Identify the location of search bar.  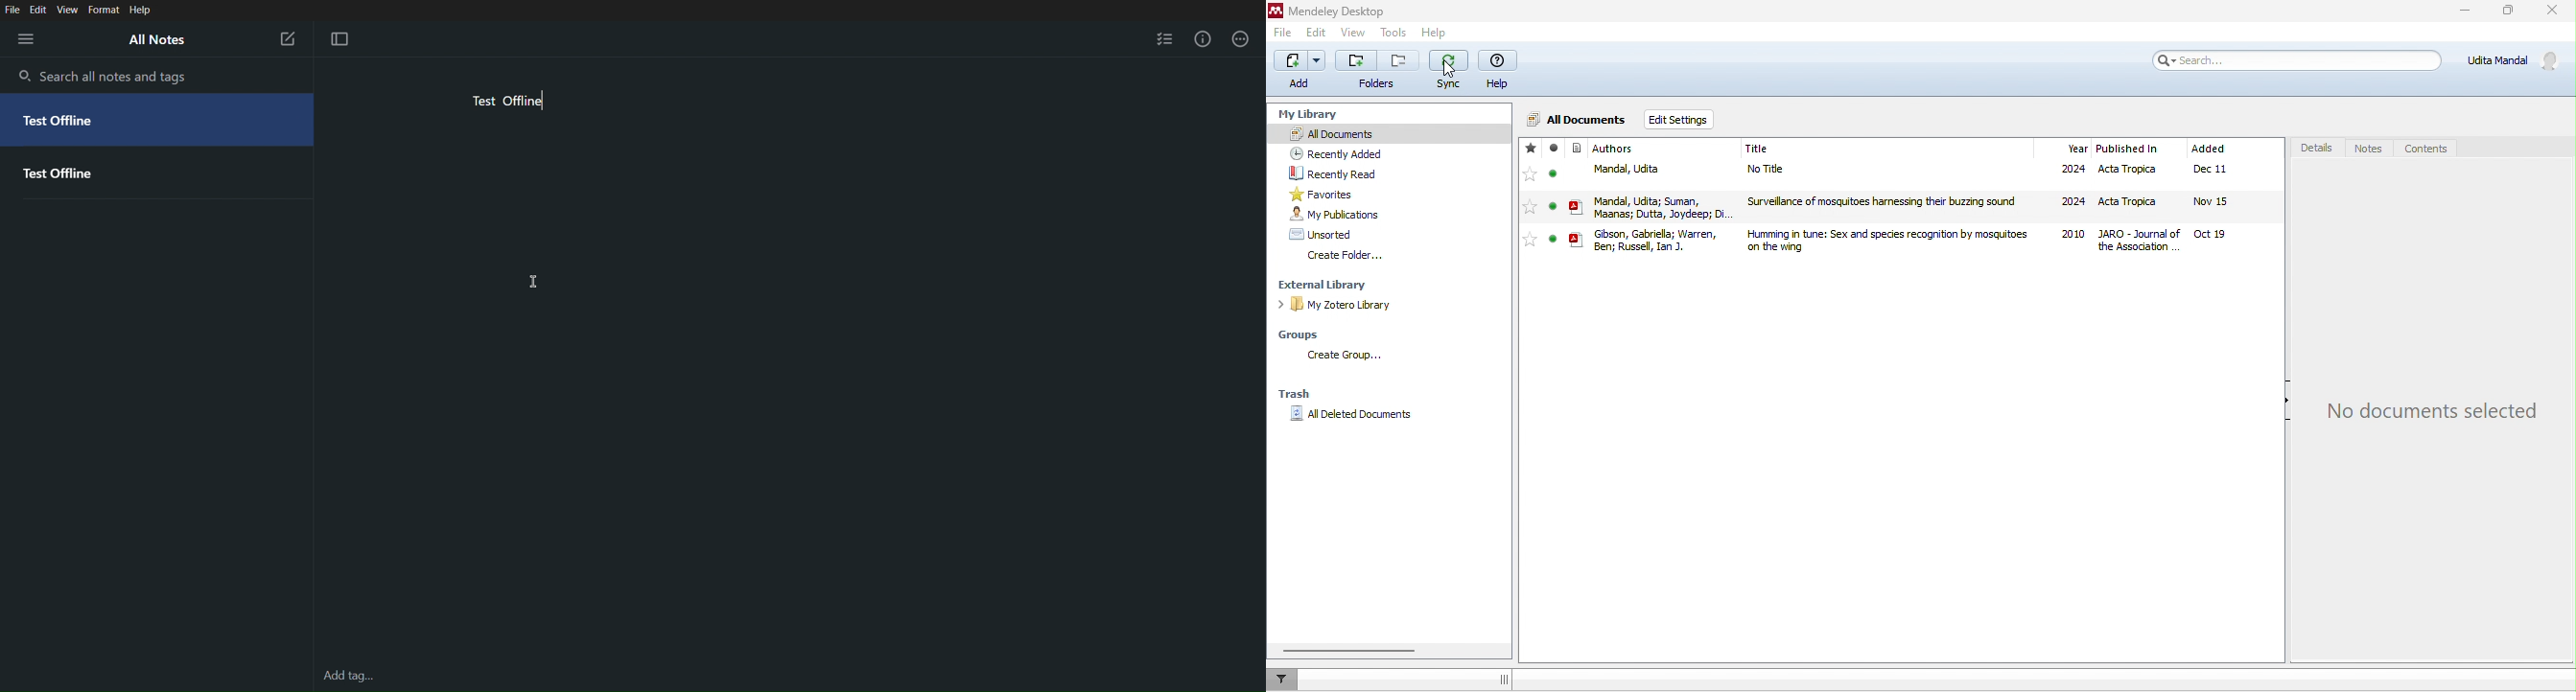
(2298, 60).